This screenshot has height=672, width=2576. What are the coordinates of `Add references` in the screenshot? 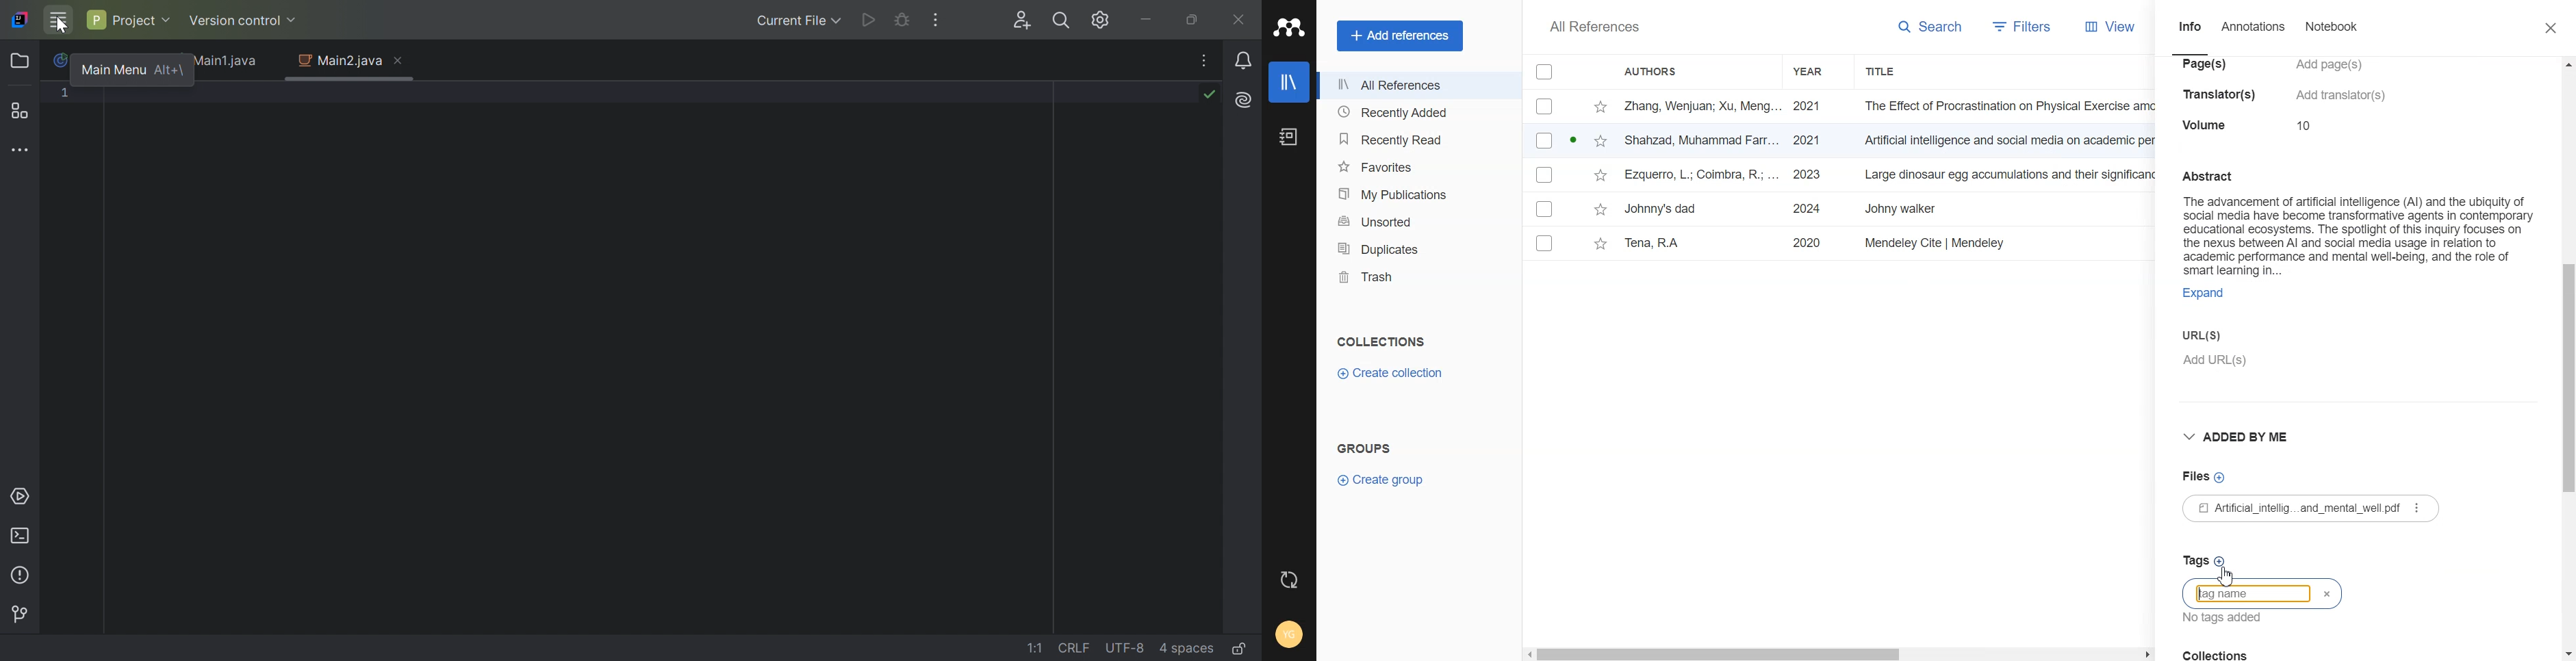 It's located at (1400, 35).